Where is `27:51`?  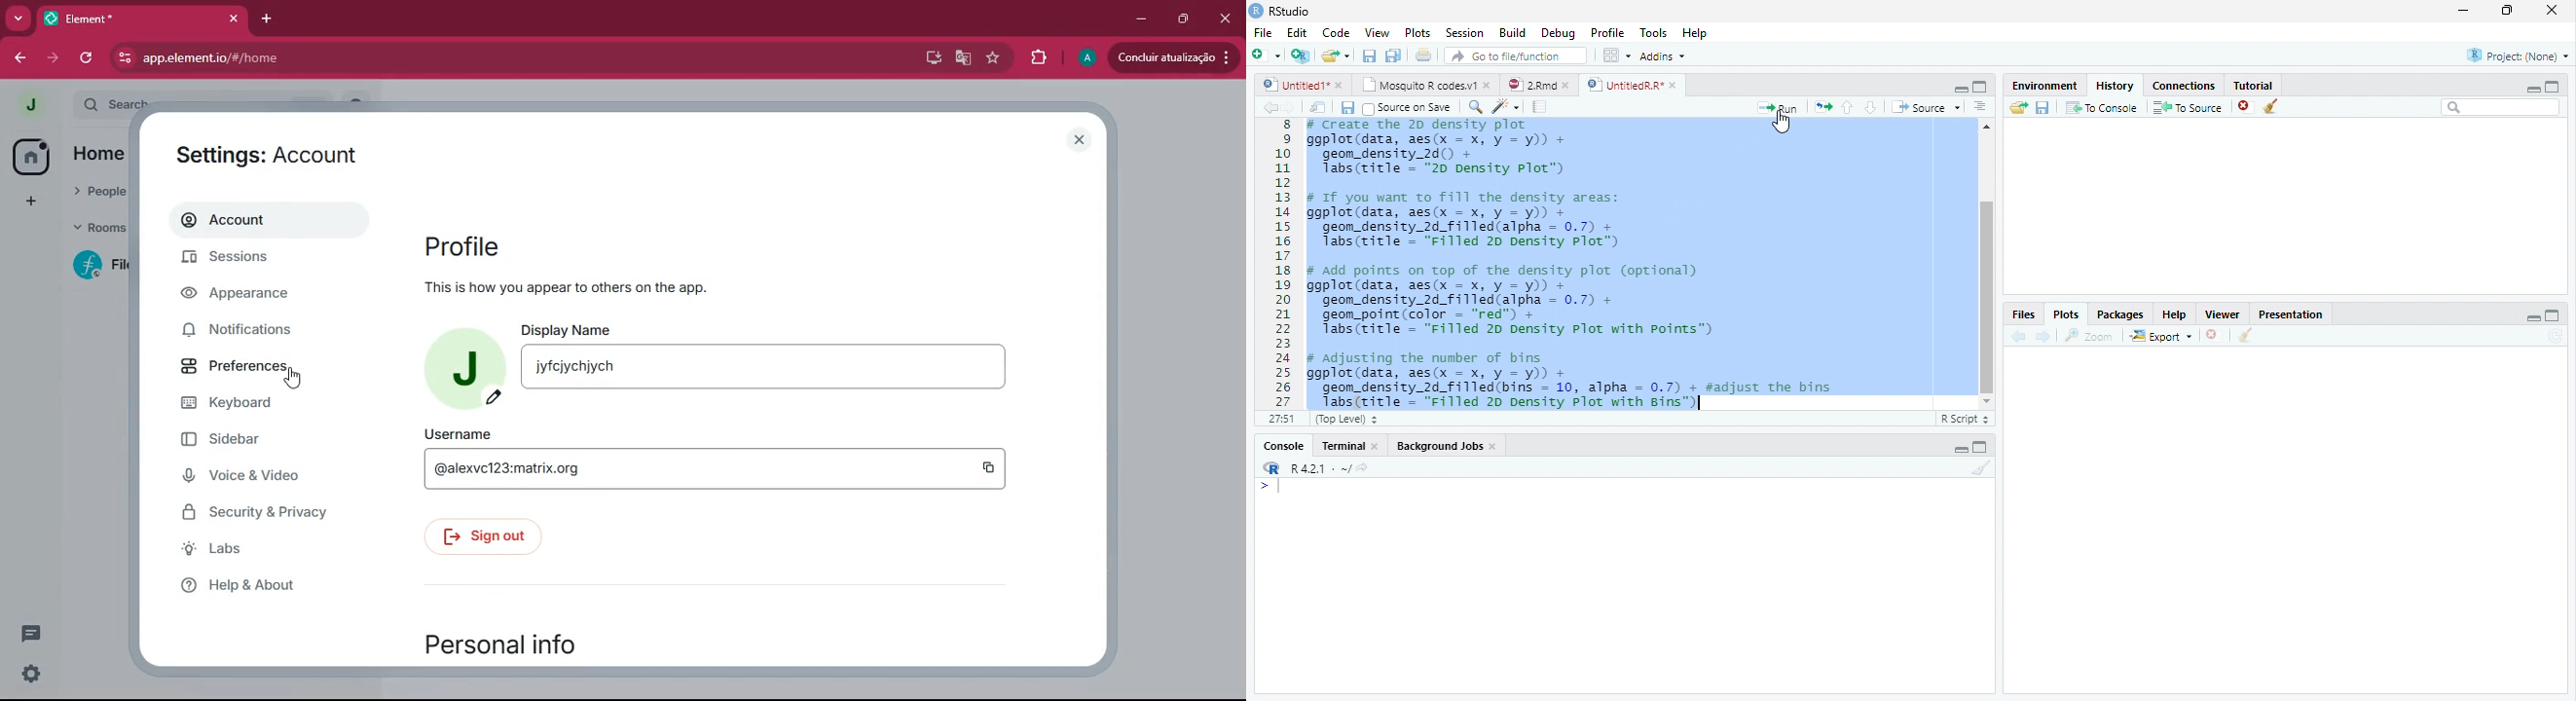
27:51 is located at coordinates (1279, 419).